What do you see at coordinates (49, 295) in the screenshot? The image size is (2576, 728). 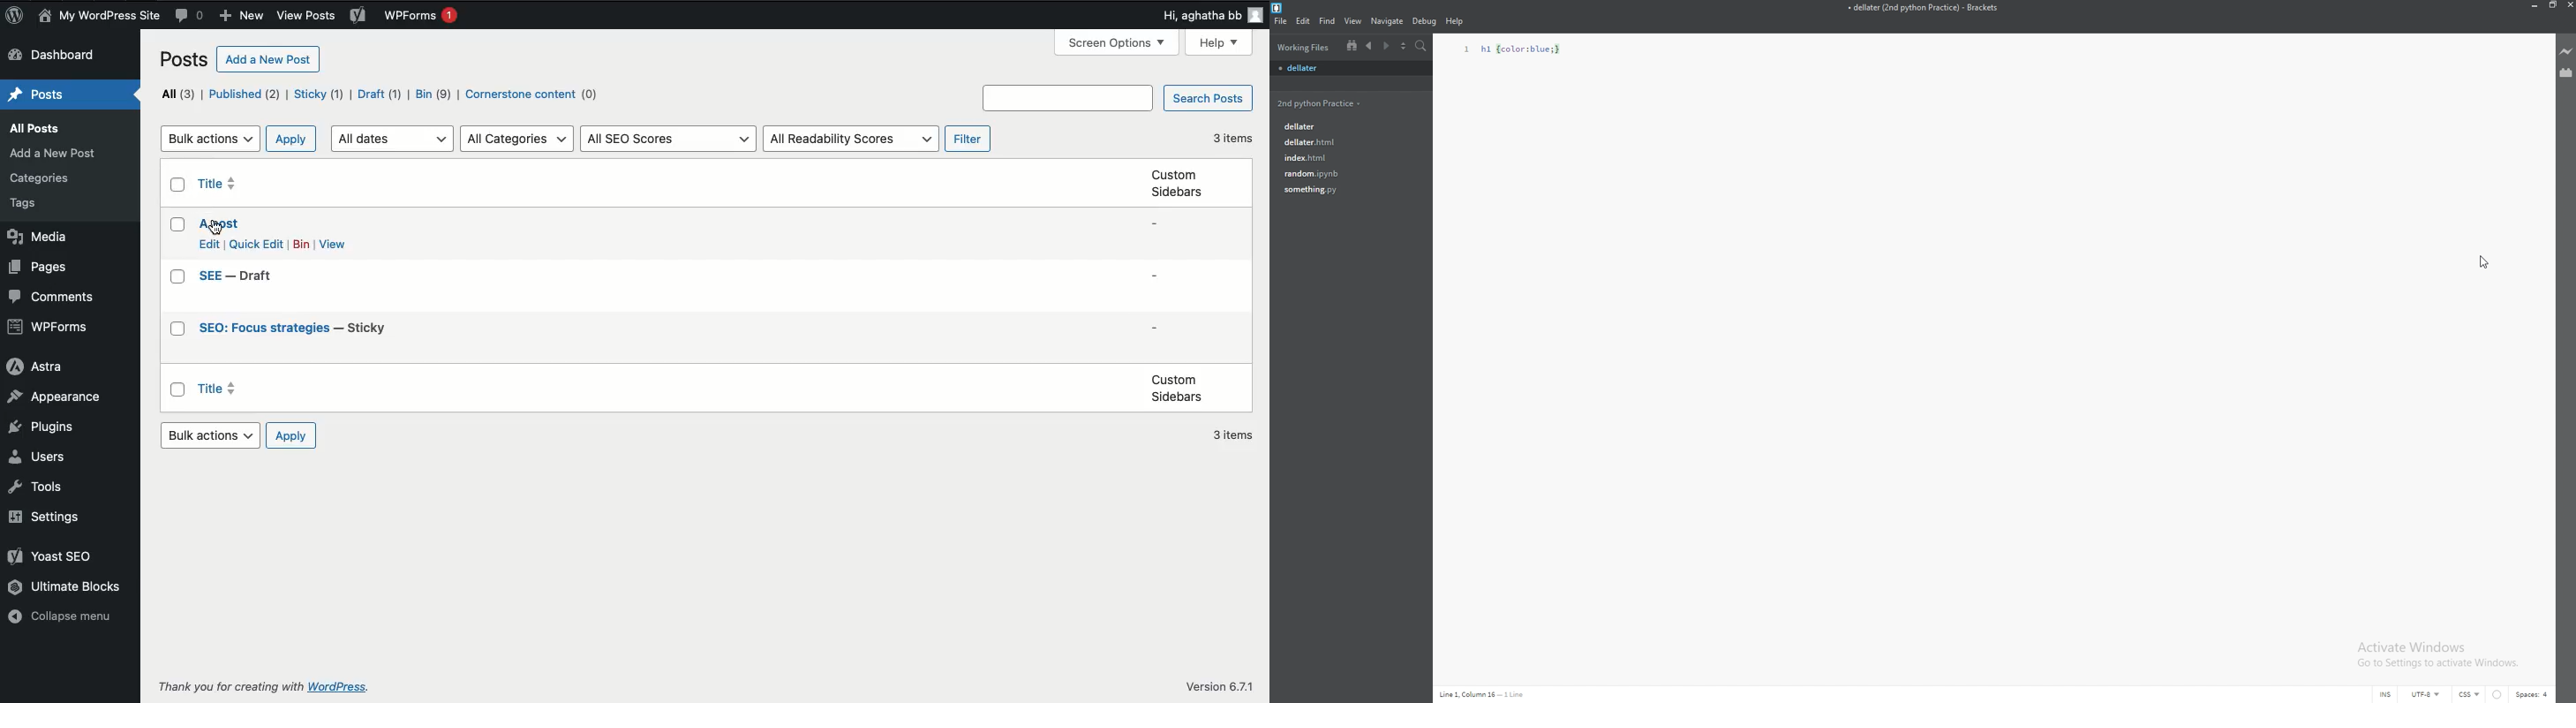 I see `Comments` at bounding box center [49, 295].